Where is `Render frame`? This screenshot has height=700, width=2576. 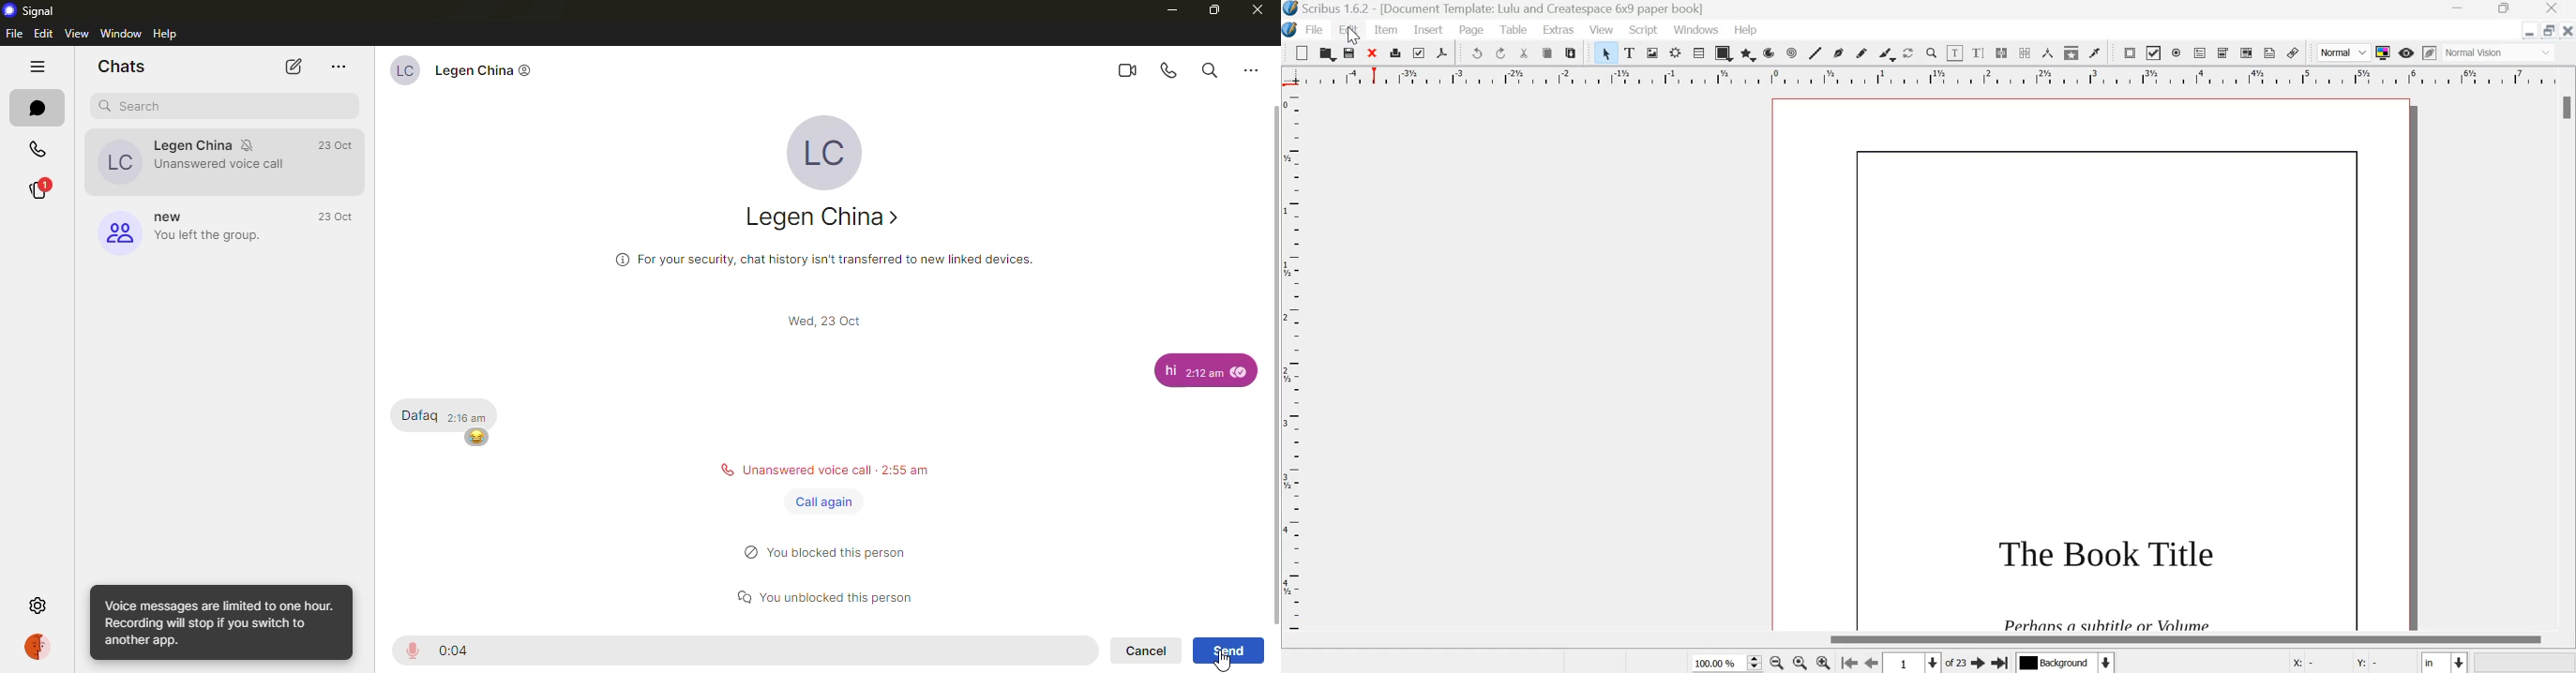
Render frame is located at coordinates (1675, 53).